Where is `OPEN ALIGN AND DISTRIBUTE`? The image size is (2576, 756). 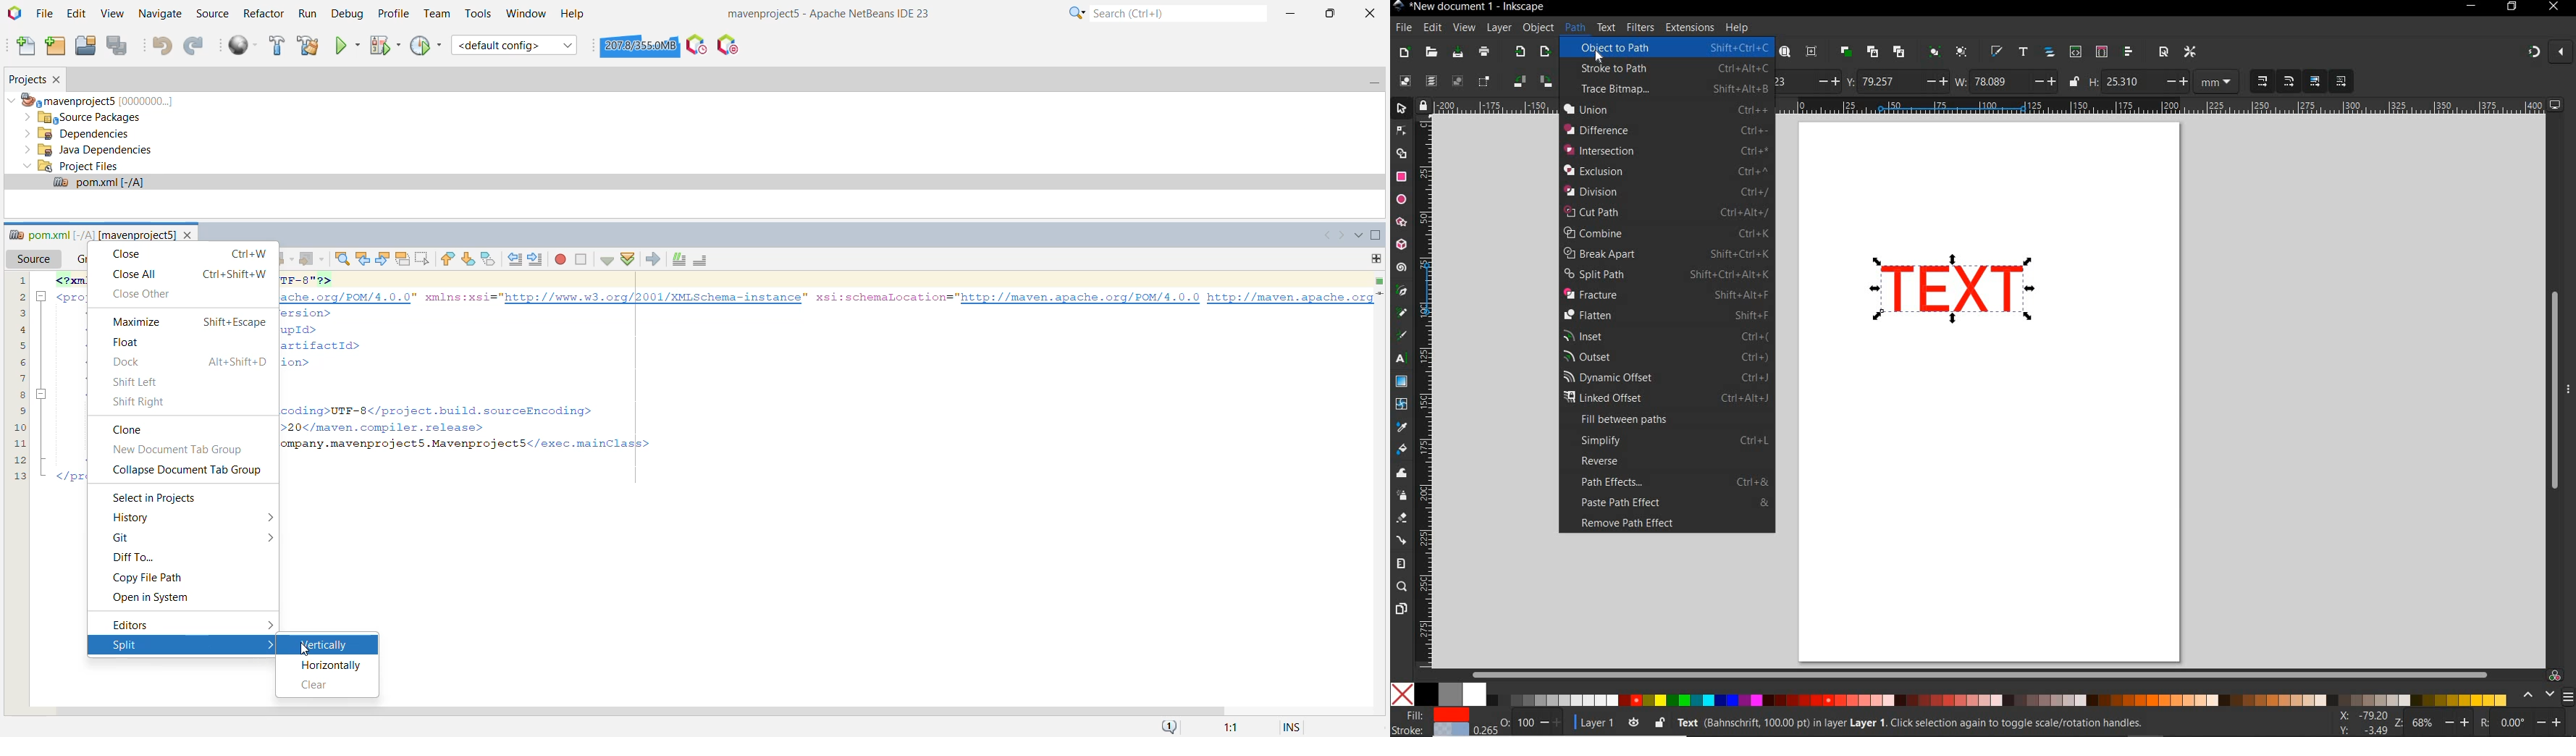
OPEN ALIGN AND DISTRIBUTE is located at coordinates (2129, 52).